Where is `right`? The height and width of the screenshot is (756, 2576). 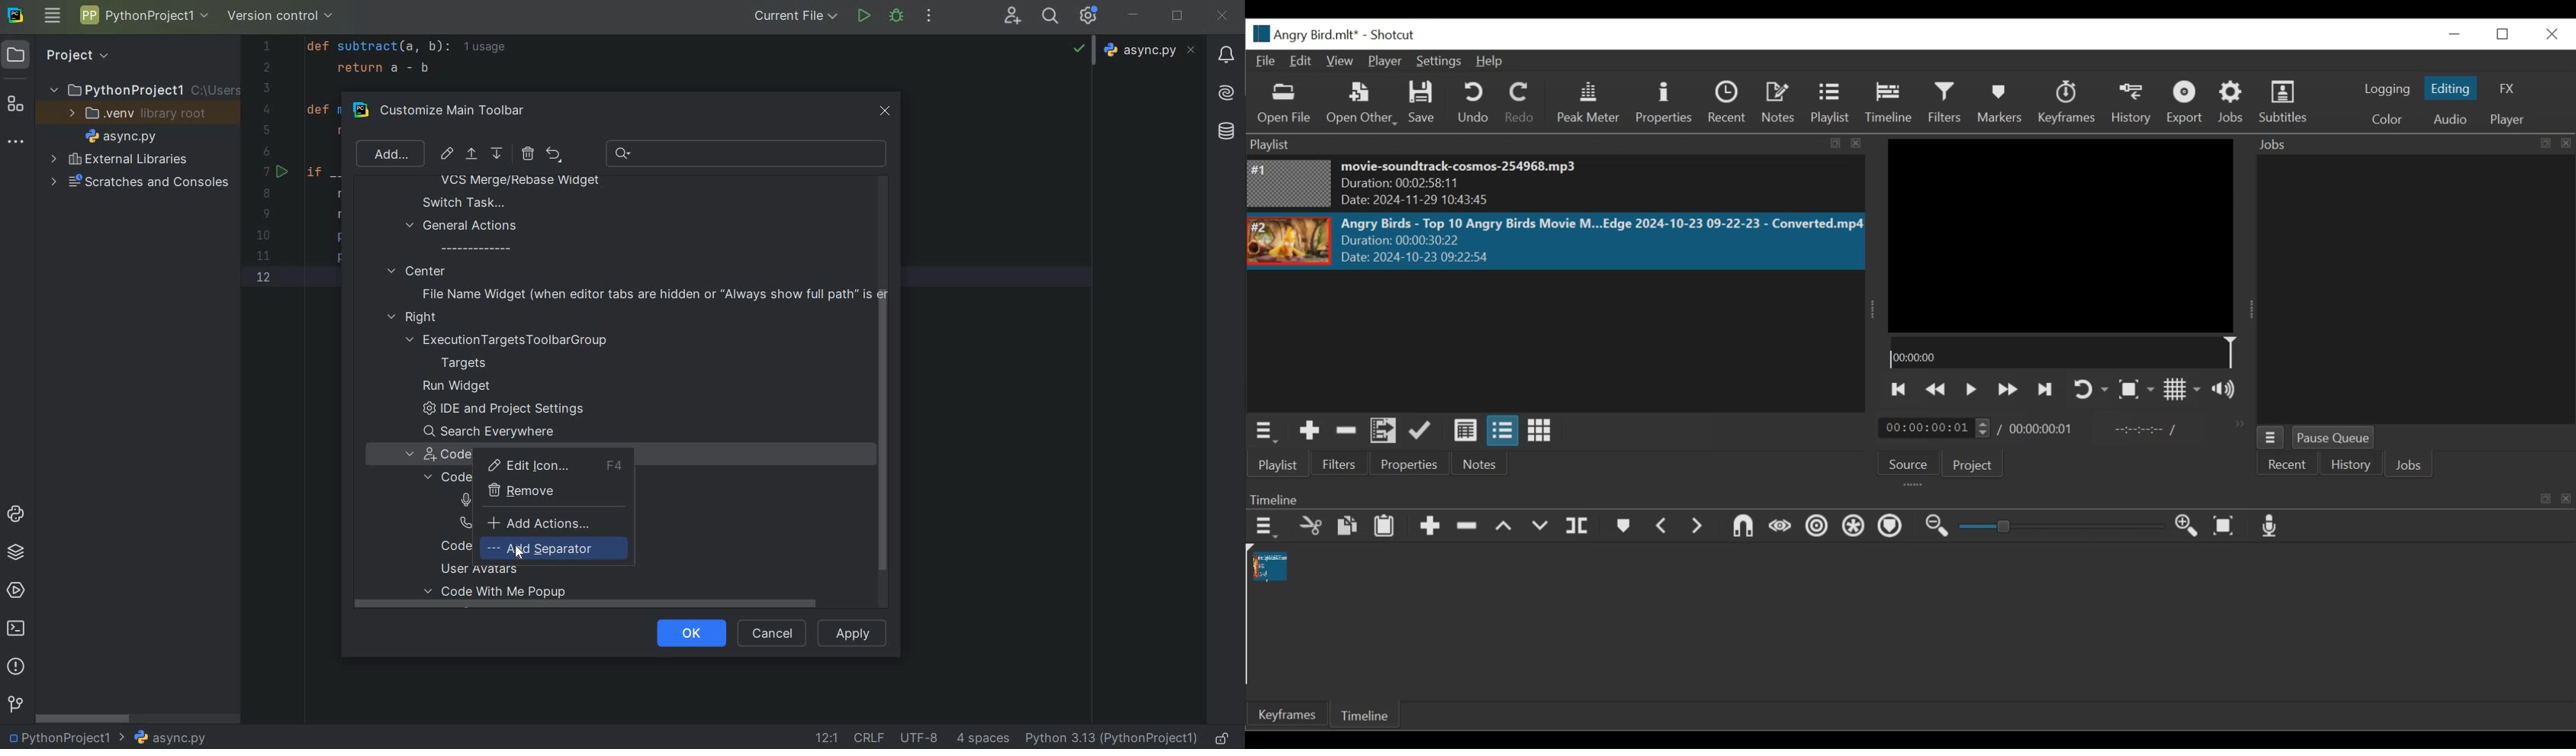 right is located at coordinates (416, 318).